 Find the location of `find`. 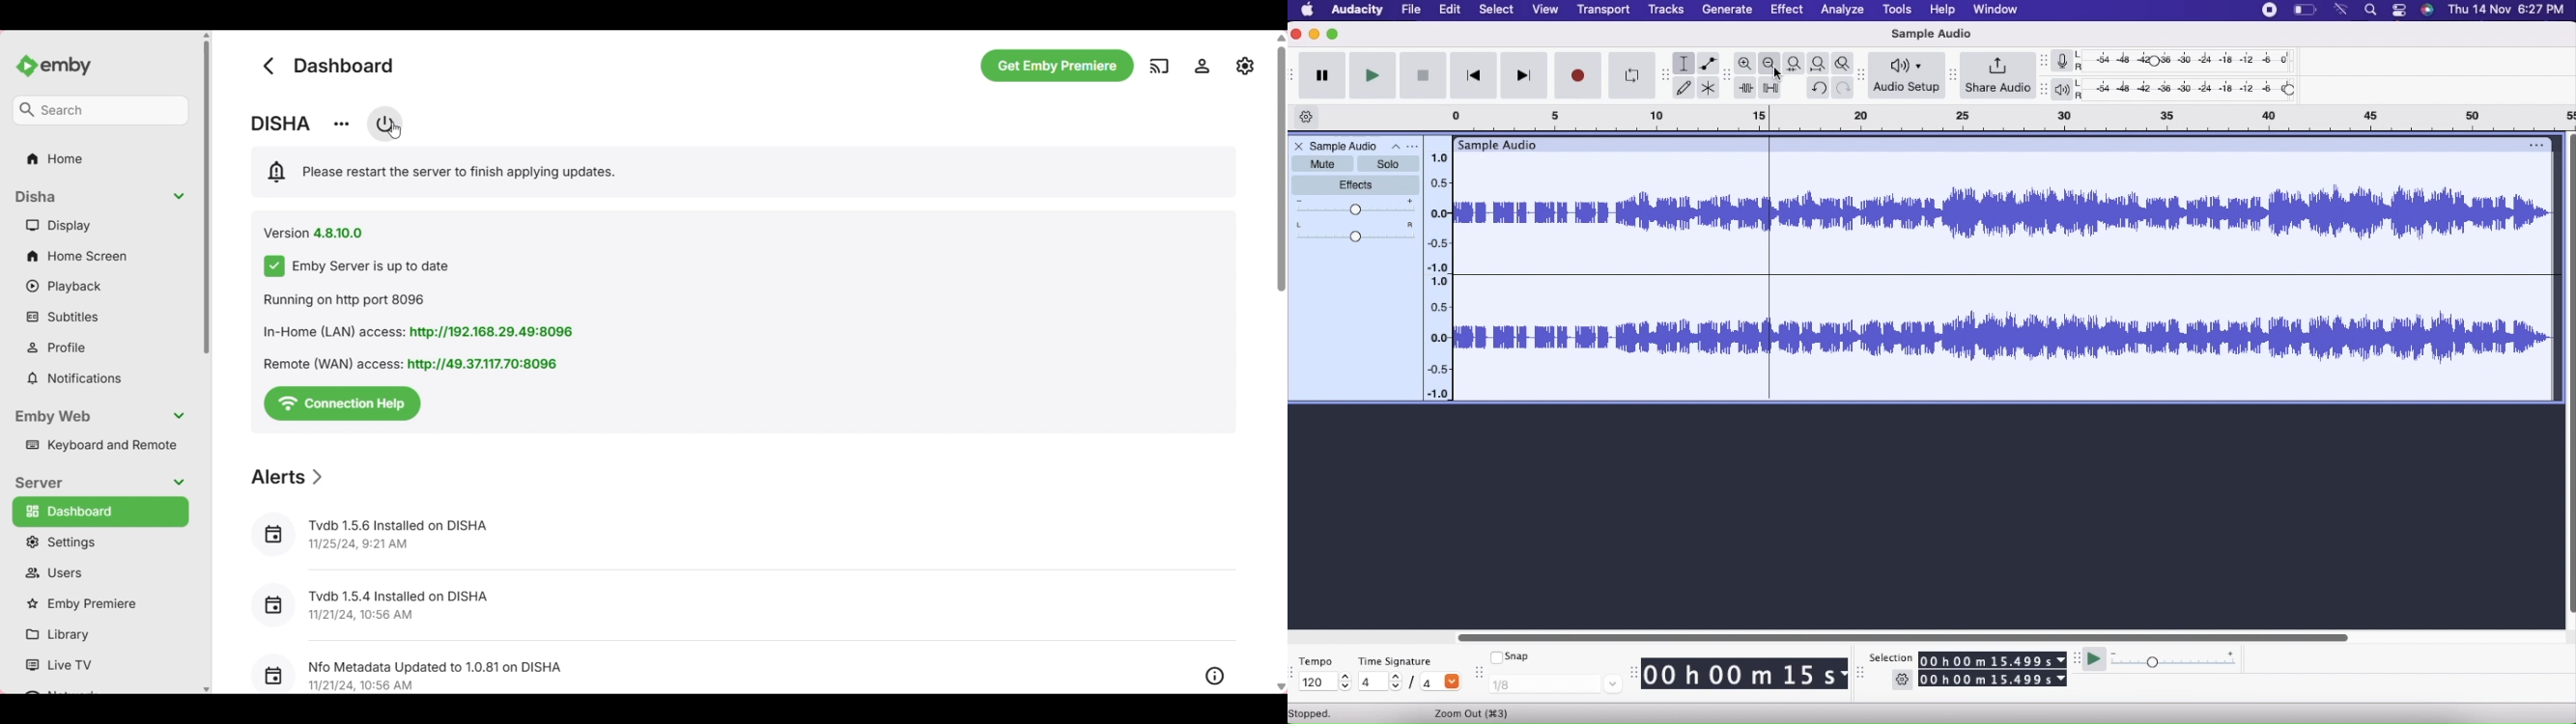

find is located at coordinates (2370, 13).